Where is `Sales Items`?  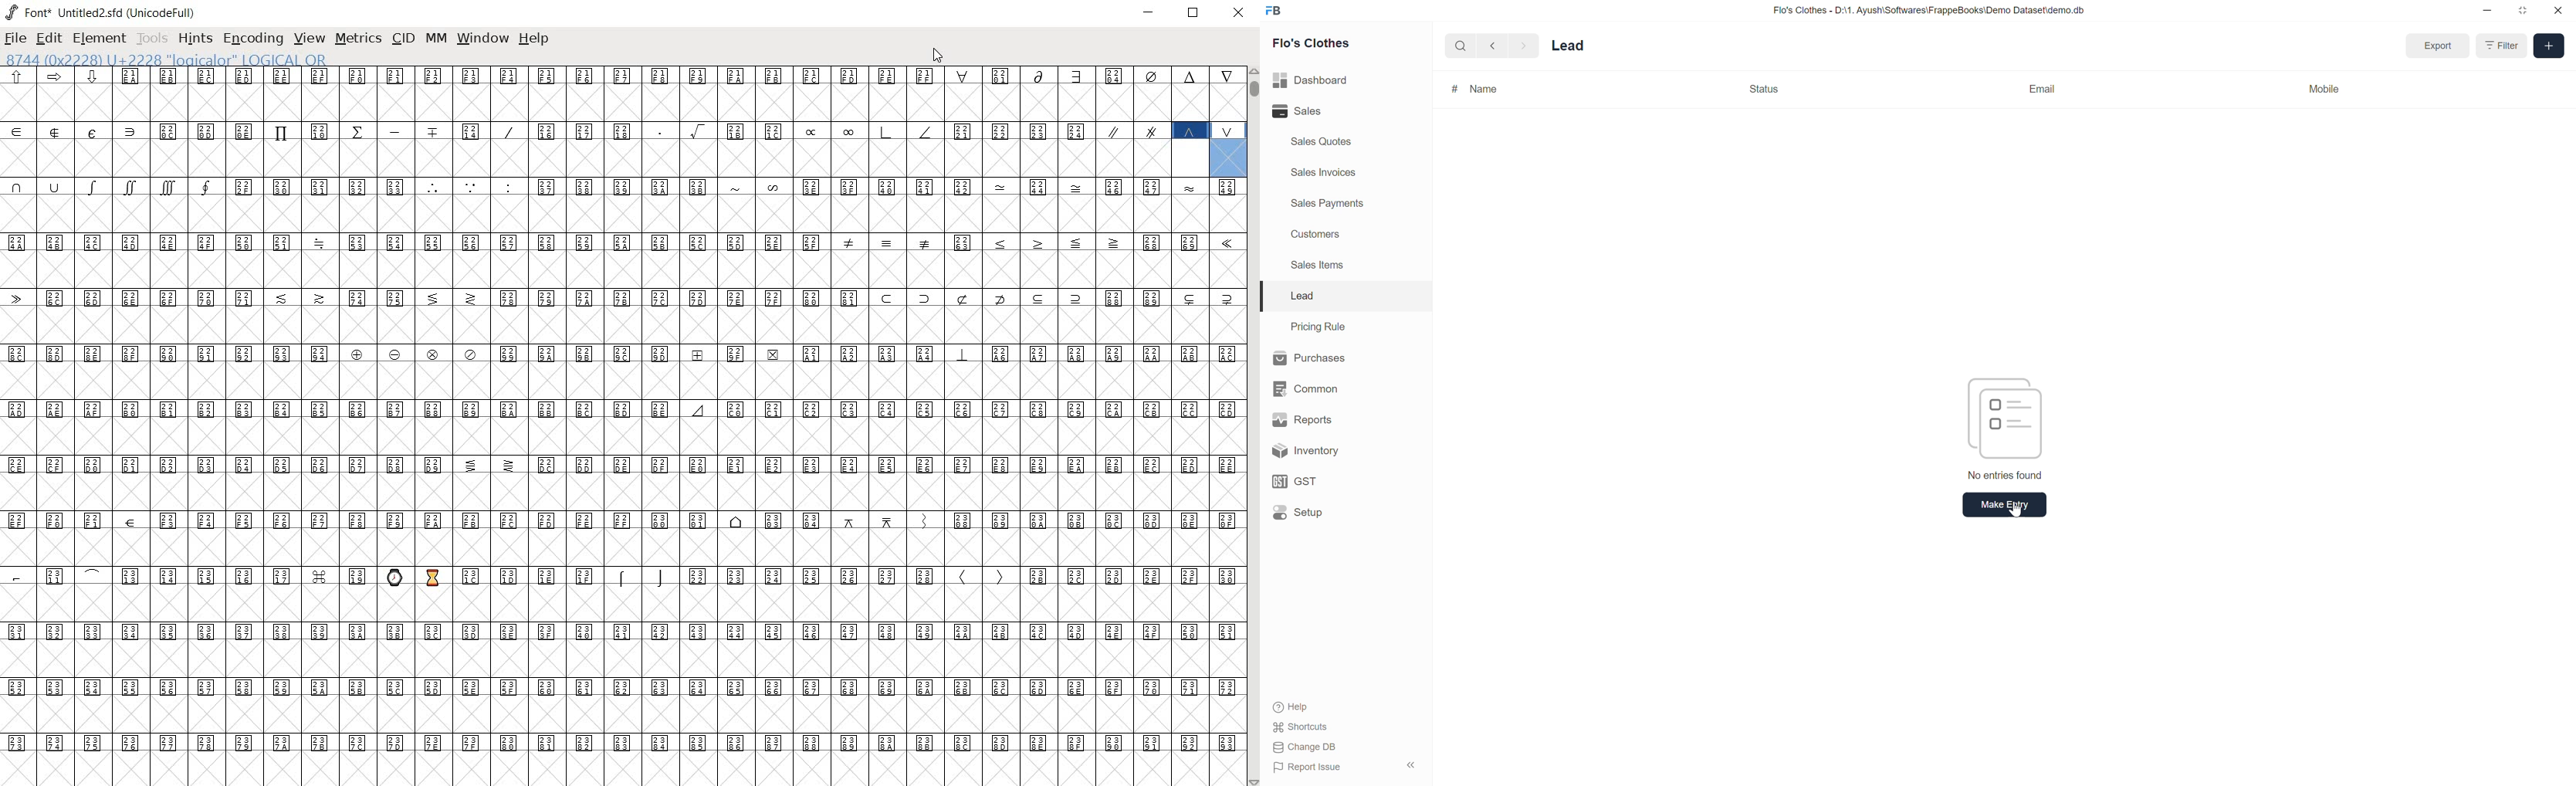
Sales Items is located at coordinates (1322, 268).